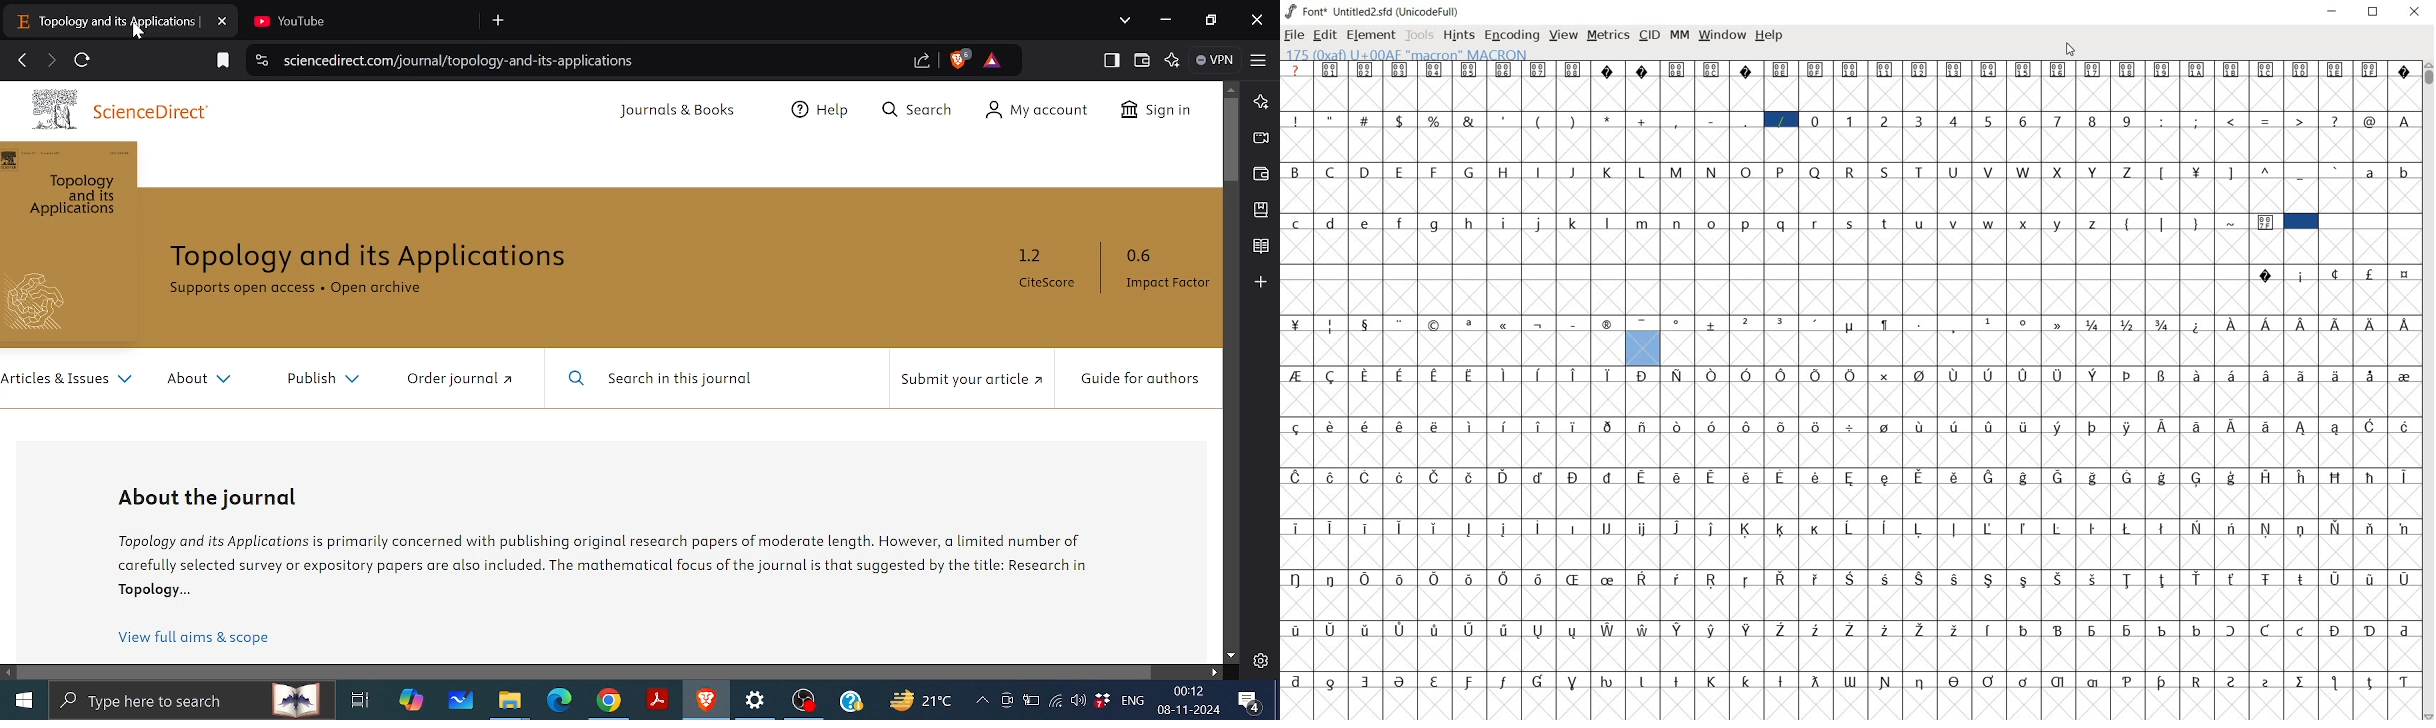  What do you see at coordinates (1677, 375) in the screenshot?
I see `Symbol` at bounding box center [1677, 375].